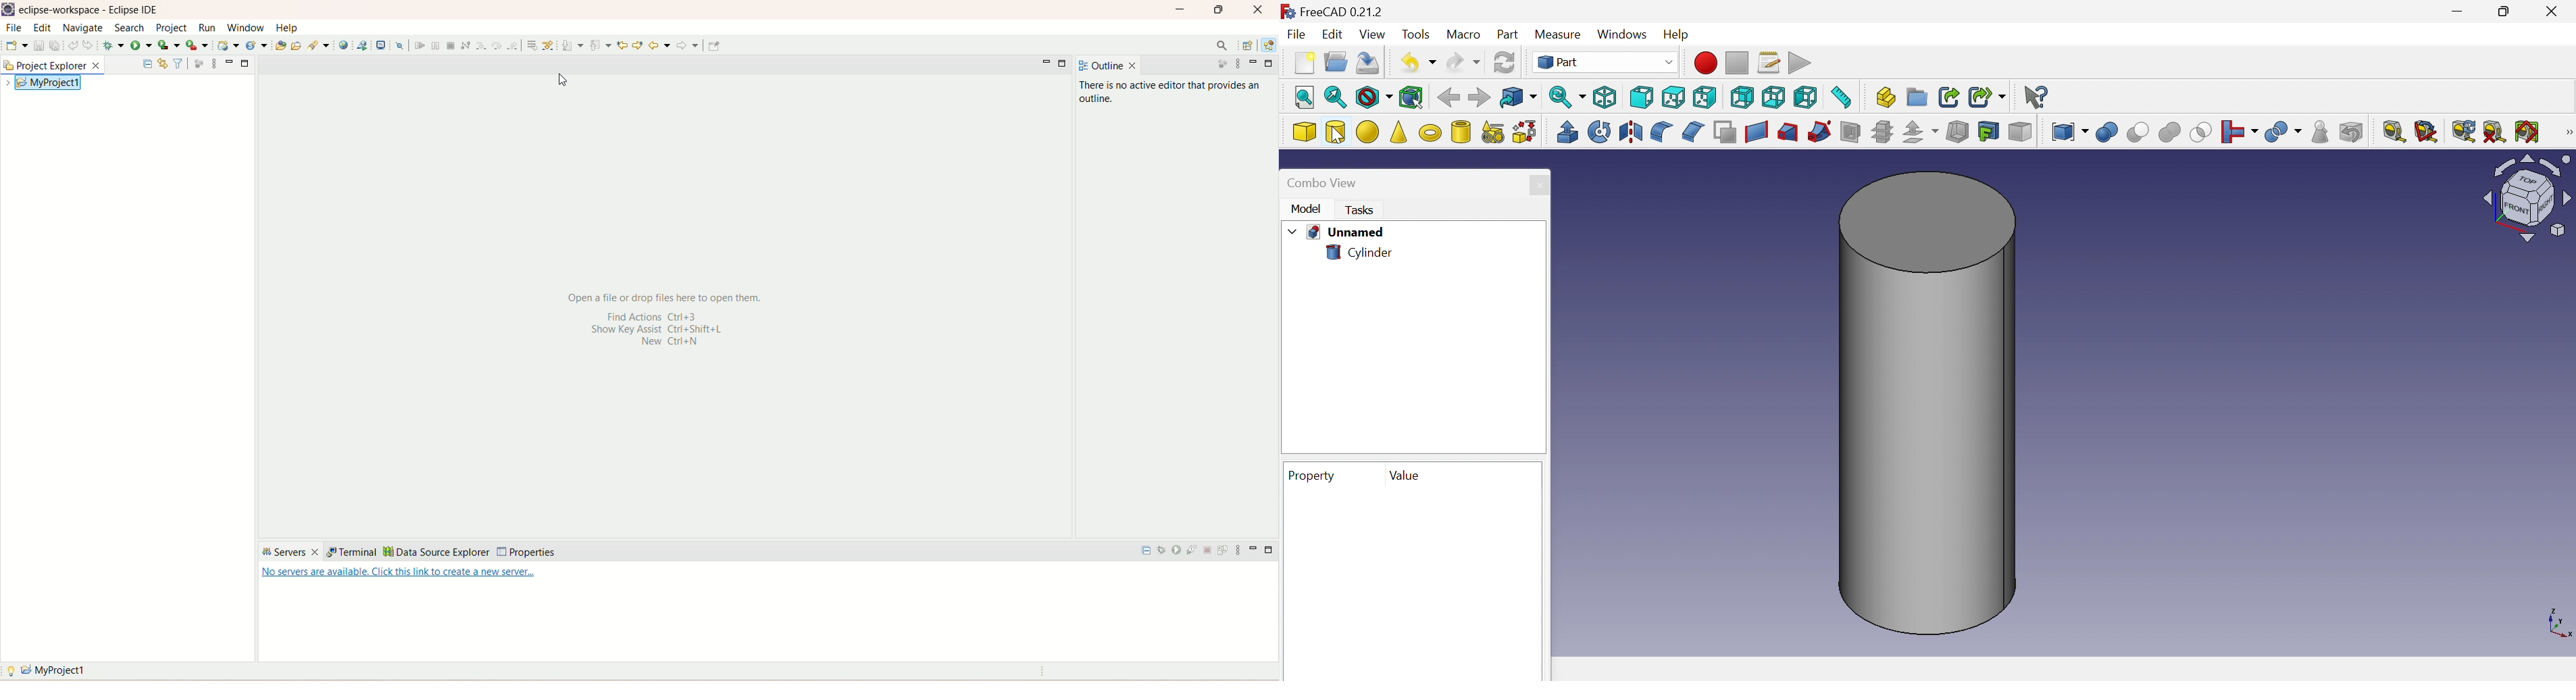 Image resolution: width=2576 pixels, height=700 pixels. I want to click on Cube, so click(1303, 130).